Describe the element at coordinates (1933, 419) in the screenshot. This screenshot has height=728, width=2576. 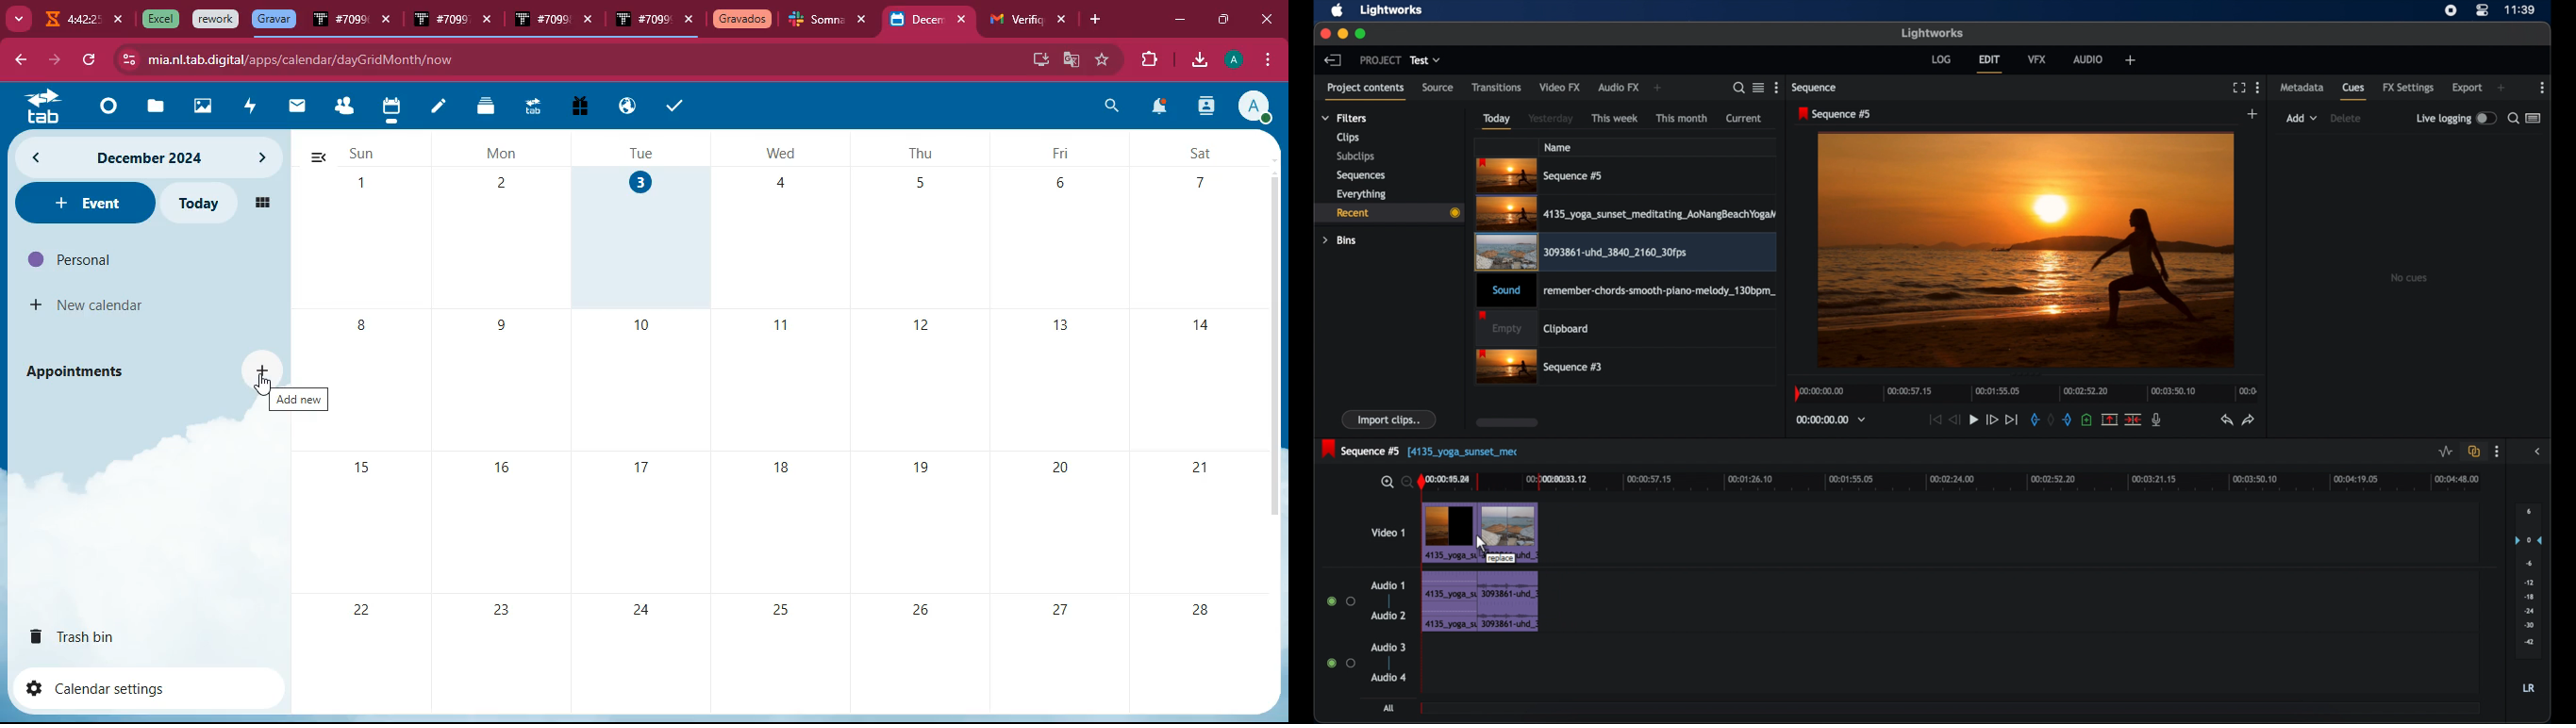
I see `jump to start` at that location.